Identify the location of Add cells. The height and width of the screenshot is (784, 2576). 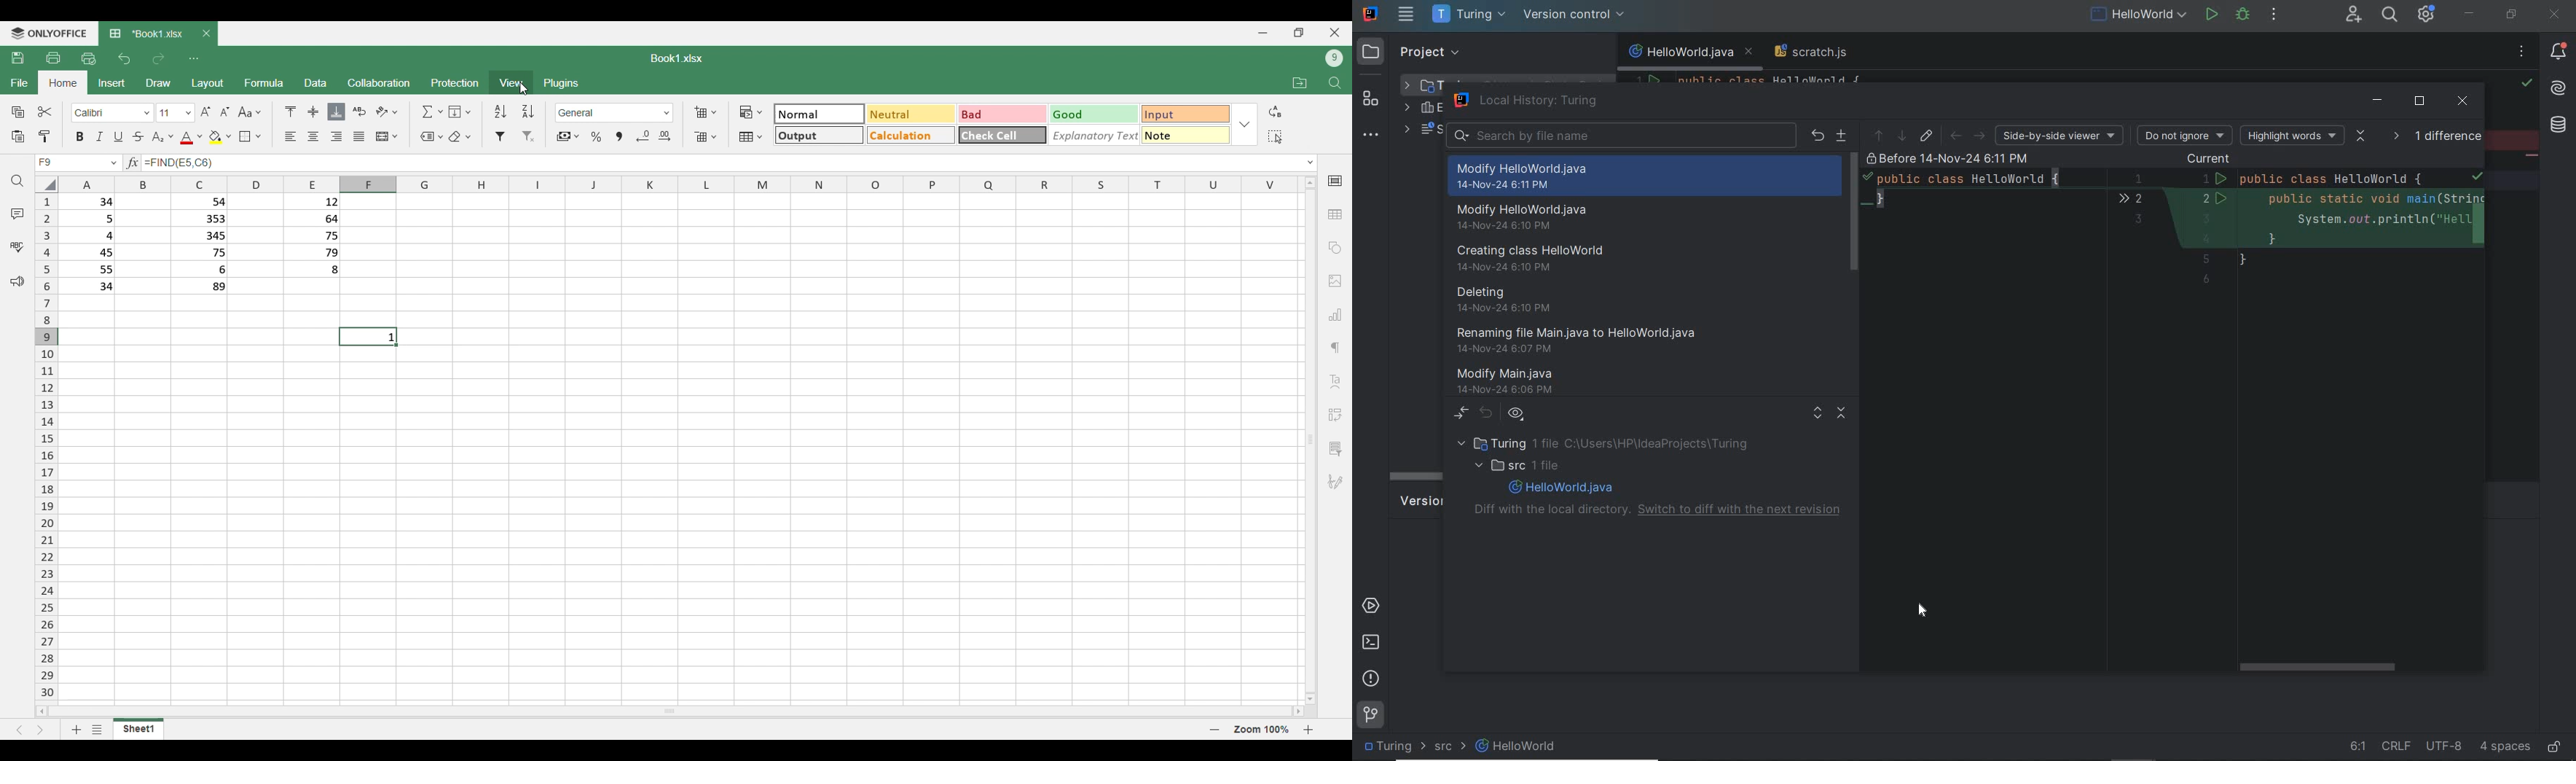
(706, 112).